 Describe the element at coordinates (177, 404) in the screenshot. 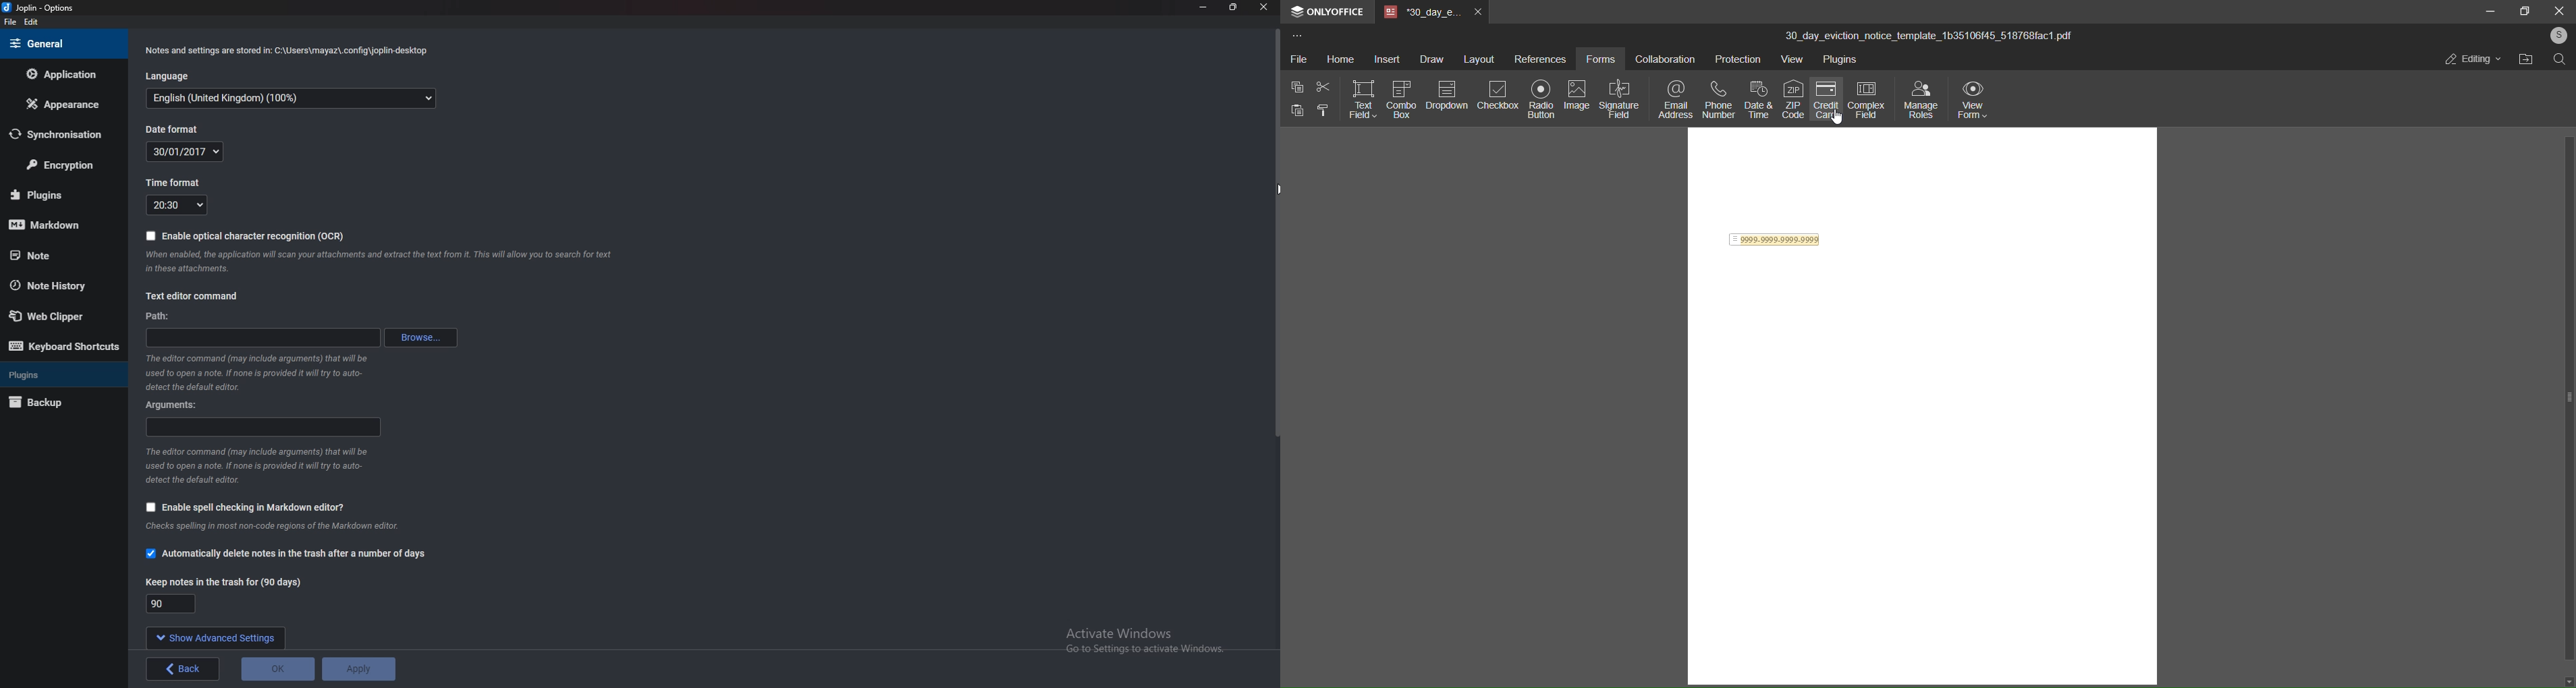

I see `Arguments` at that location.